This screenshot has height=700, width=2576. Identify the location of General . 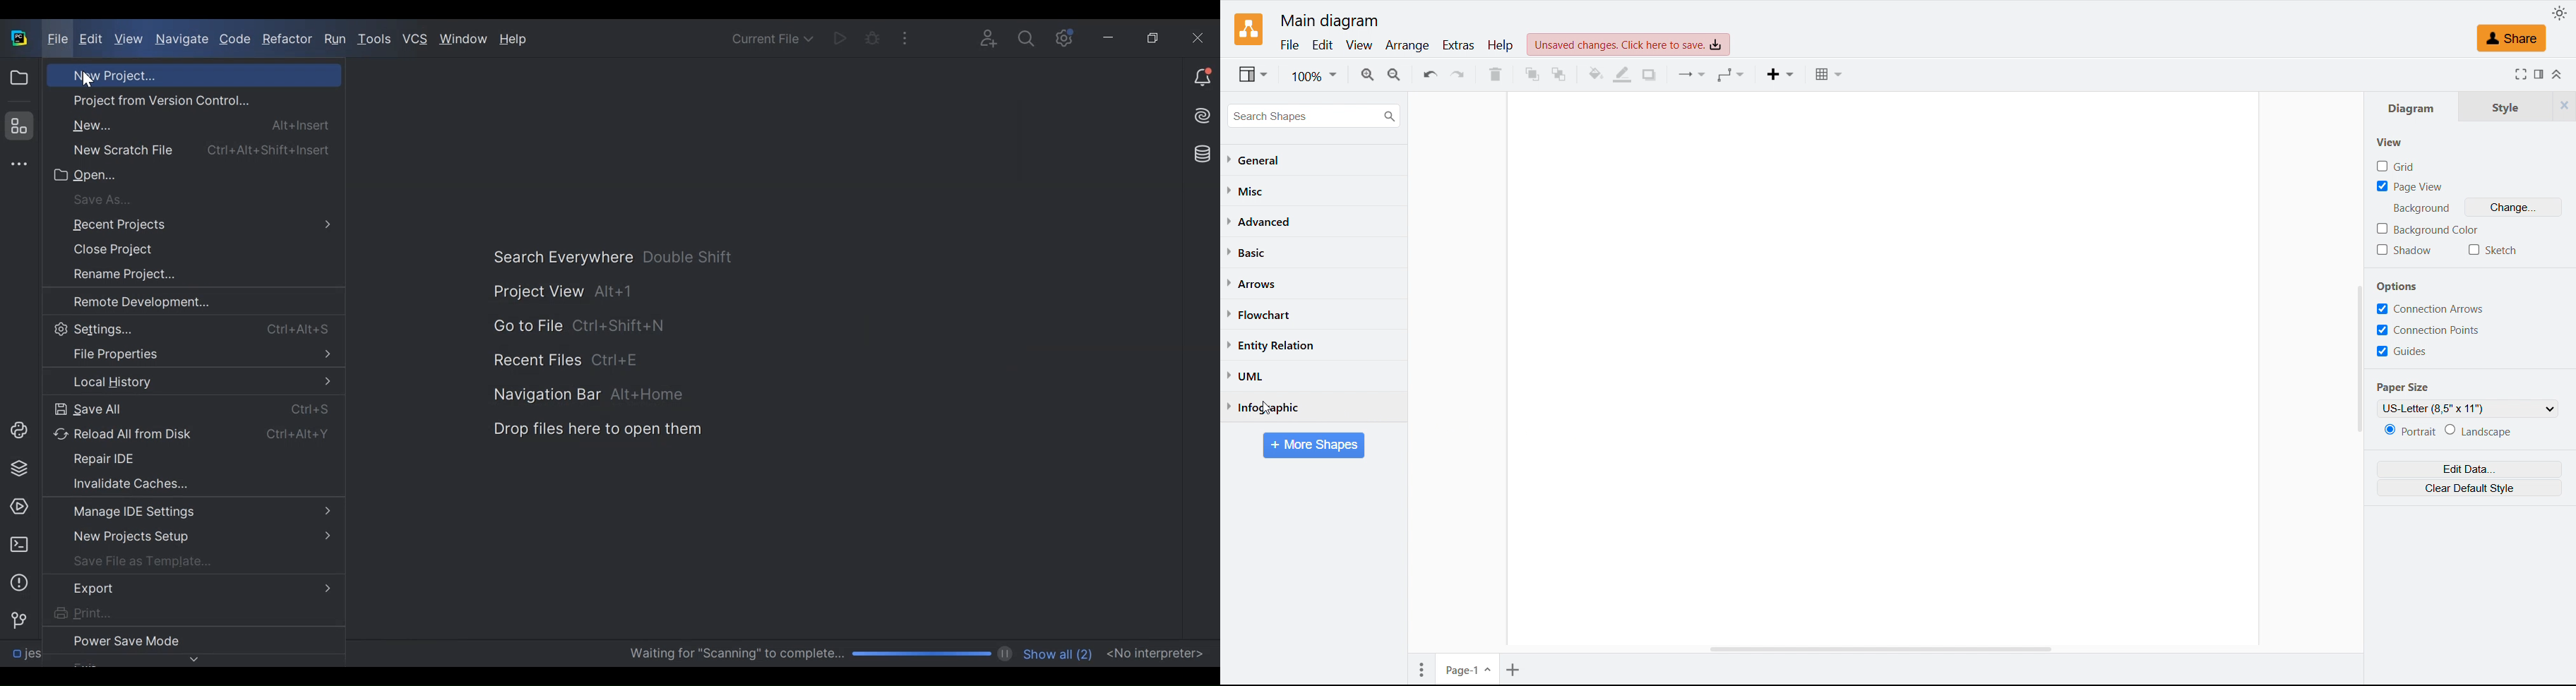
(1256, 161).